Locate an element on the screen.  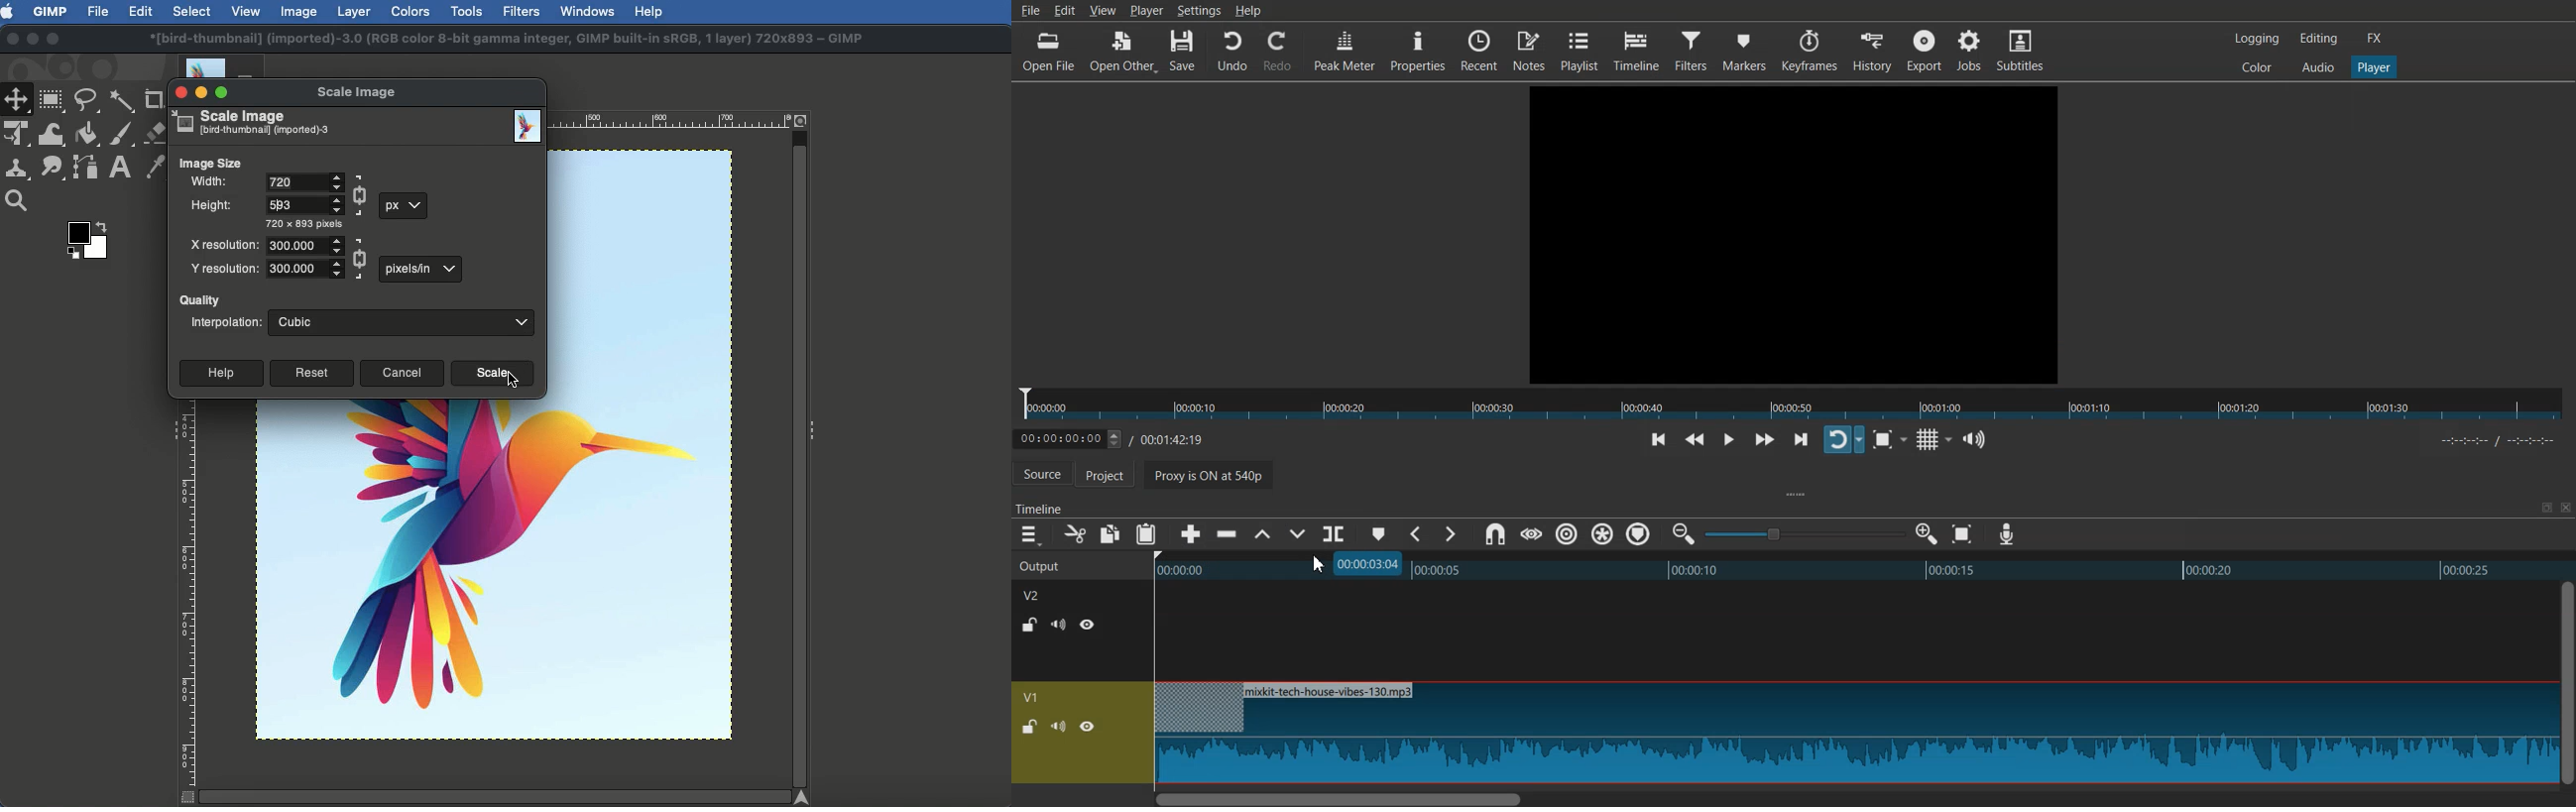
File Preview window is located at coordinates (1797, 232).